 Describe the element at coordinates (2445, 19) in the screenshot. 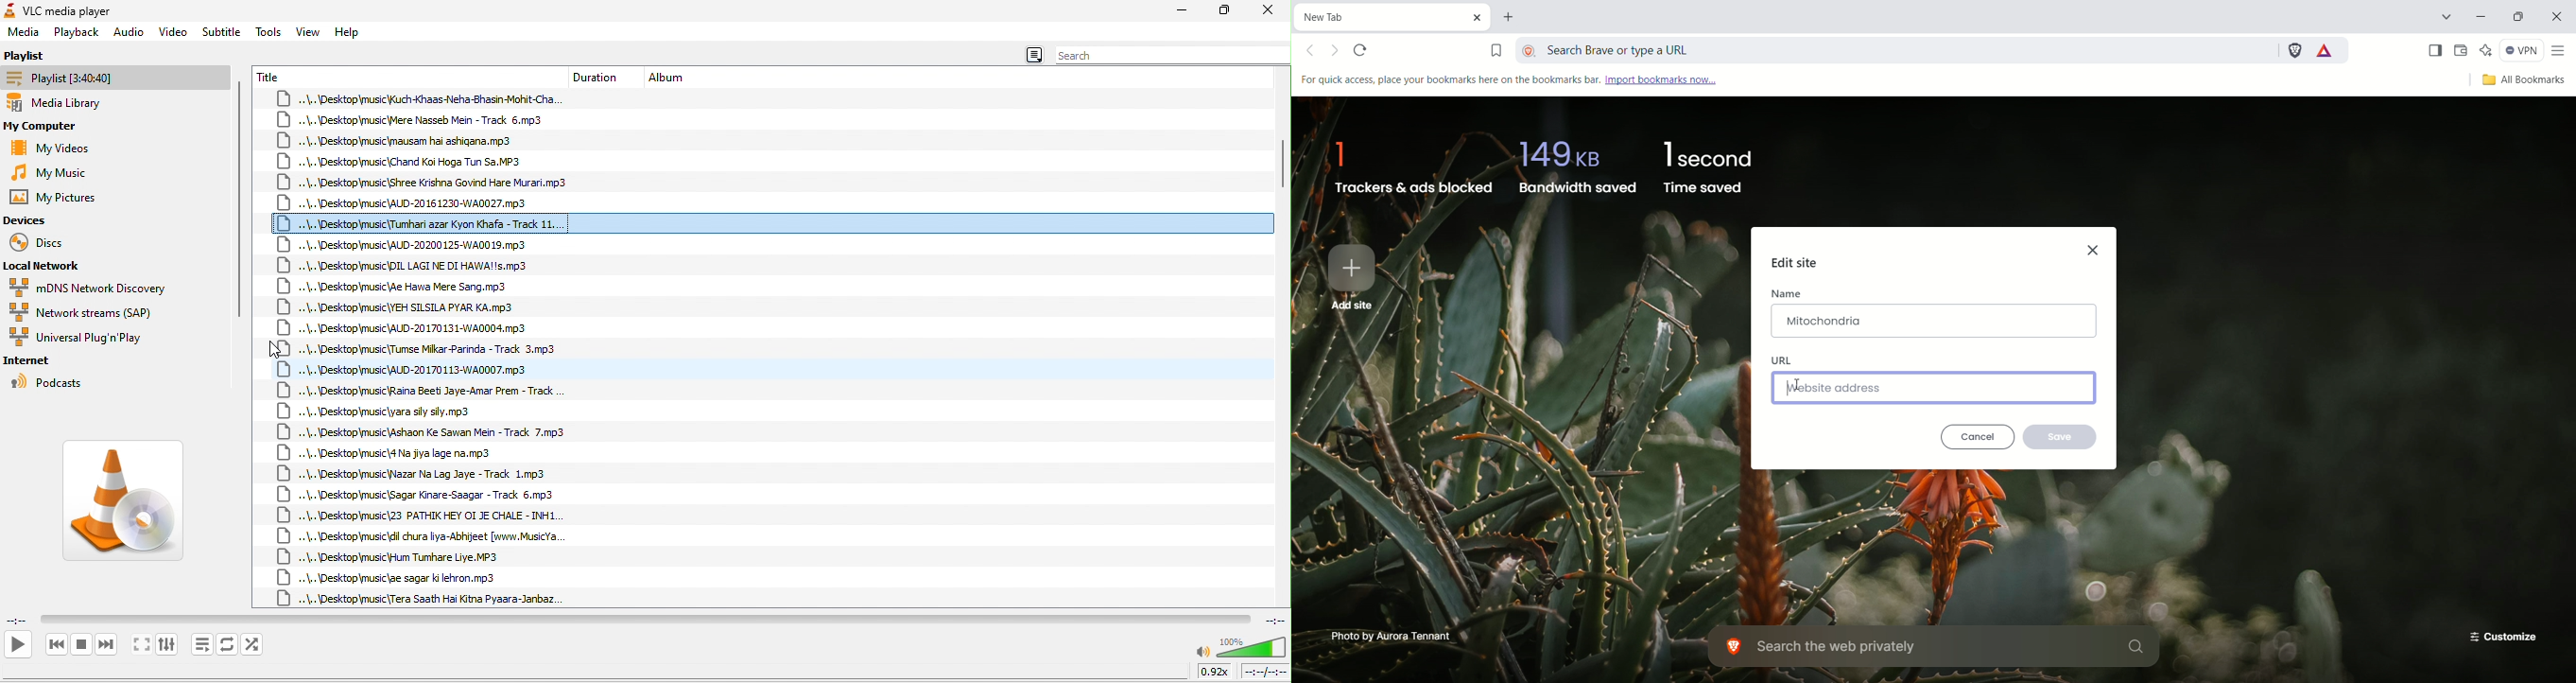

I see `search tabs` at that location.